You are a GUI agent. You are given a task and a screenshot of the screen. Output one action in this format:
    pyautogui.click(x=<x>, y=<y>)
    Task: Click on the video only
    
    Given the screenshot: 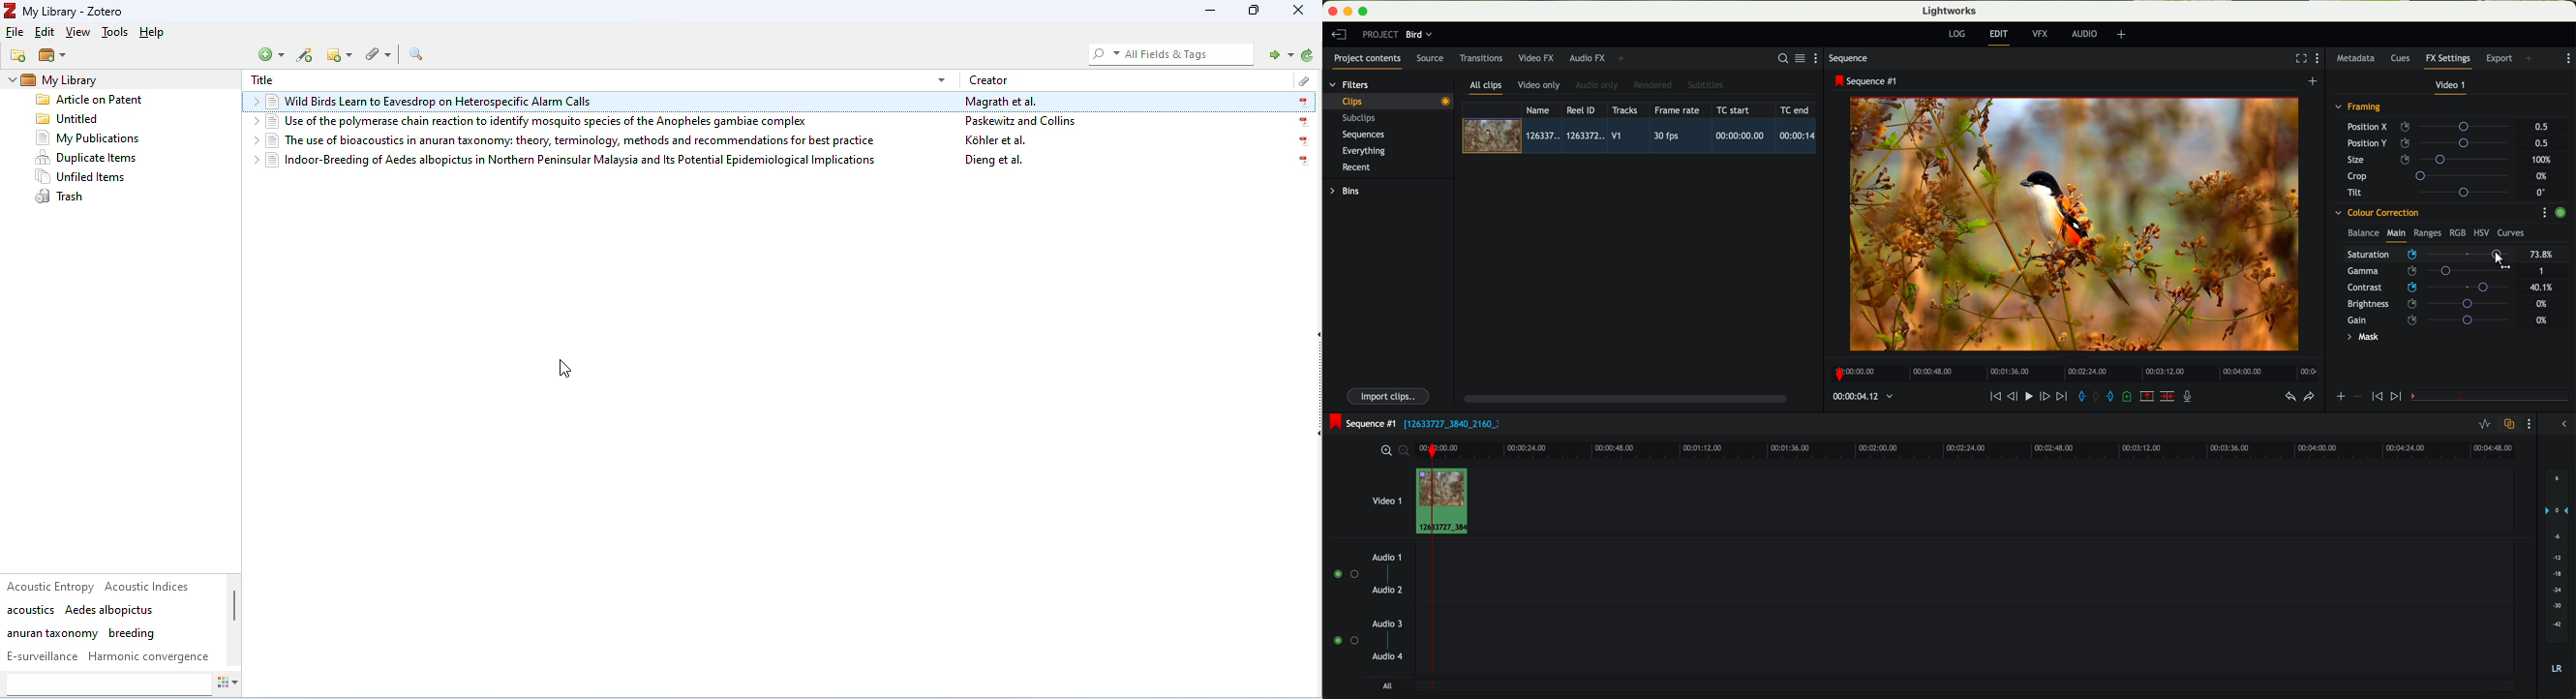 What is the action you would take?
    pyautogui.click(x=1539, y=86)
    